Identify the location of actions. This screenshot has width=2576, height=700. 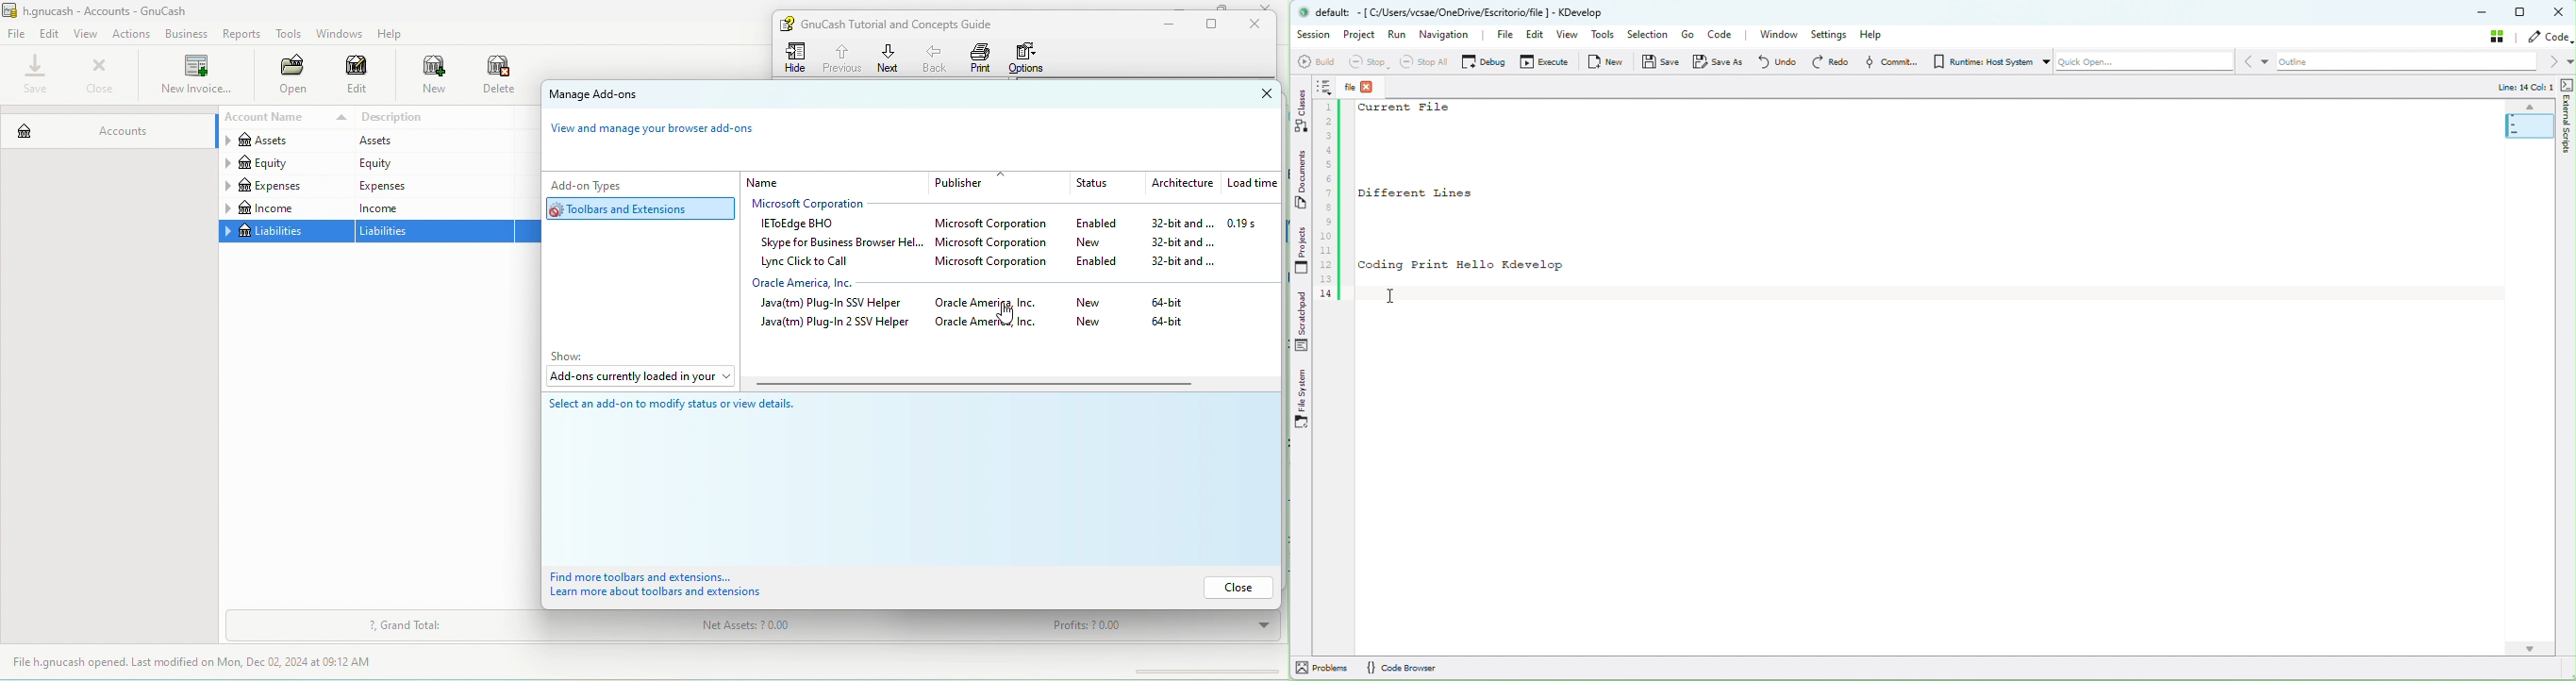
(135, 34).